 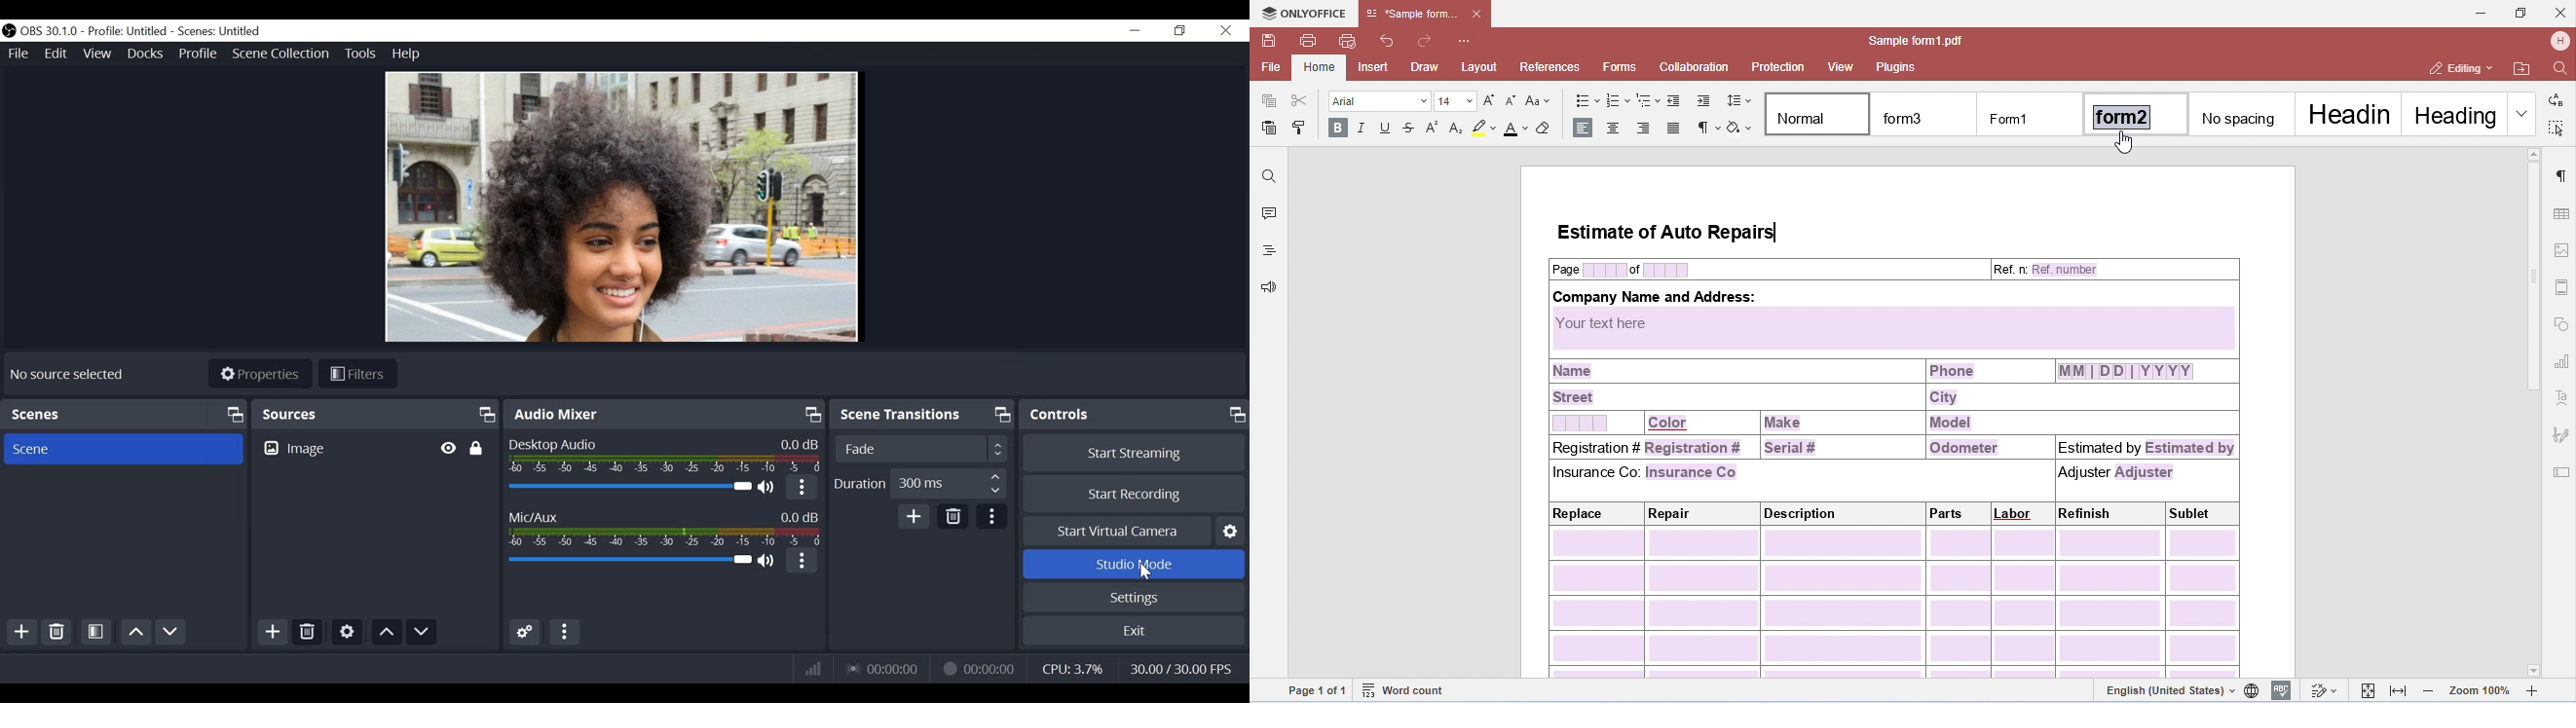 What do you see at coordinates (357, 374) in the screenshot?
I see `Filters` at bounding box center [357, 374].